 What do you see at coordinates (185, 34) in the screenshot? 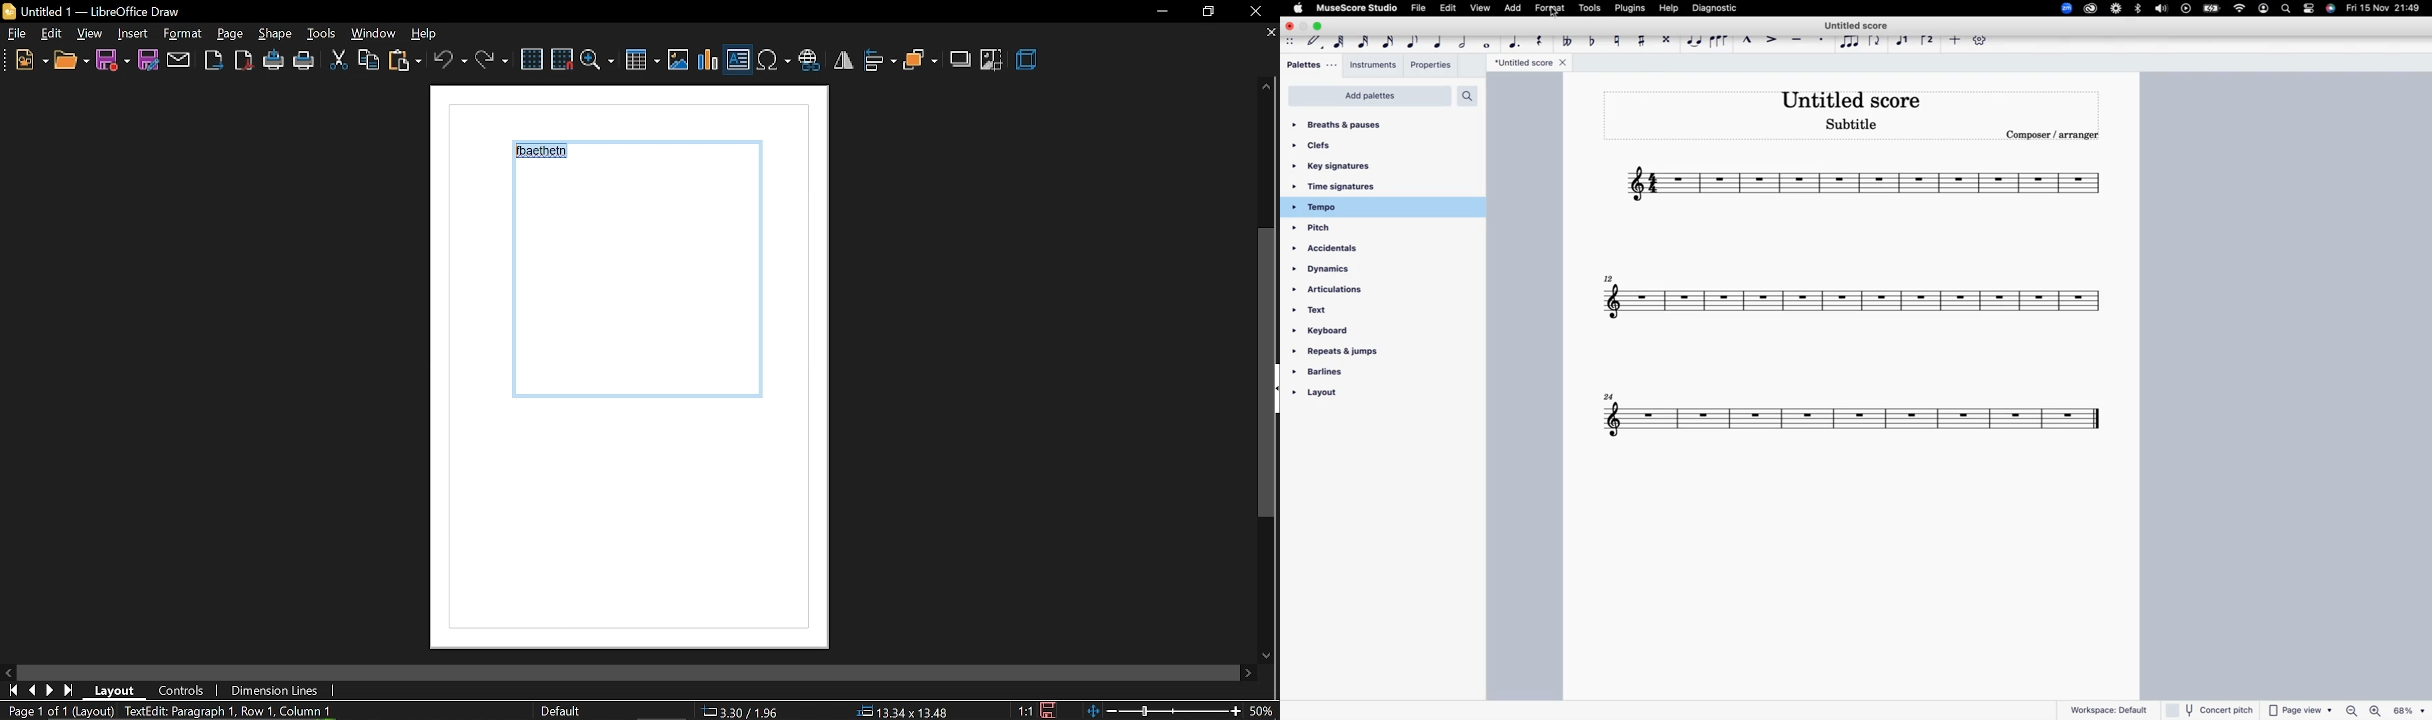
I see `insert` at bounding box center [185, 34].